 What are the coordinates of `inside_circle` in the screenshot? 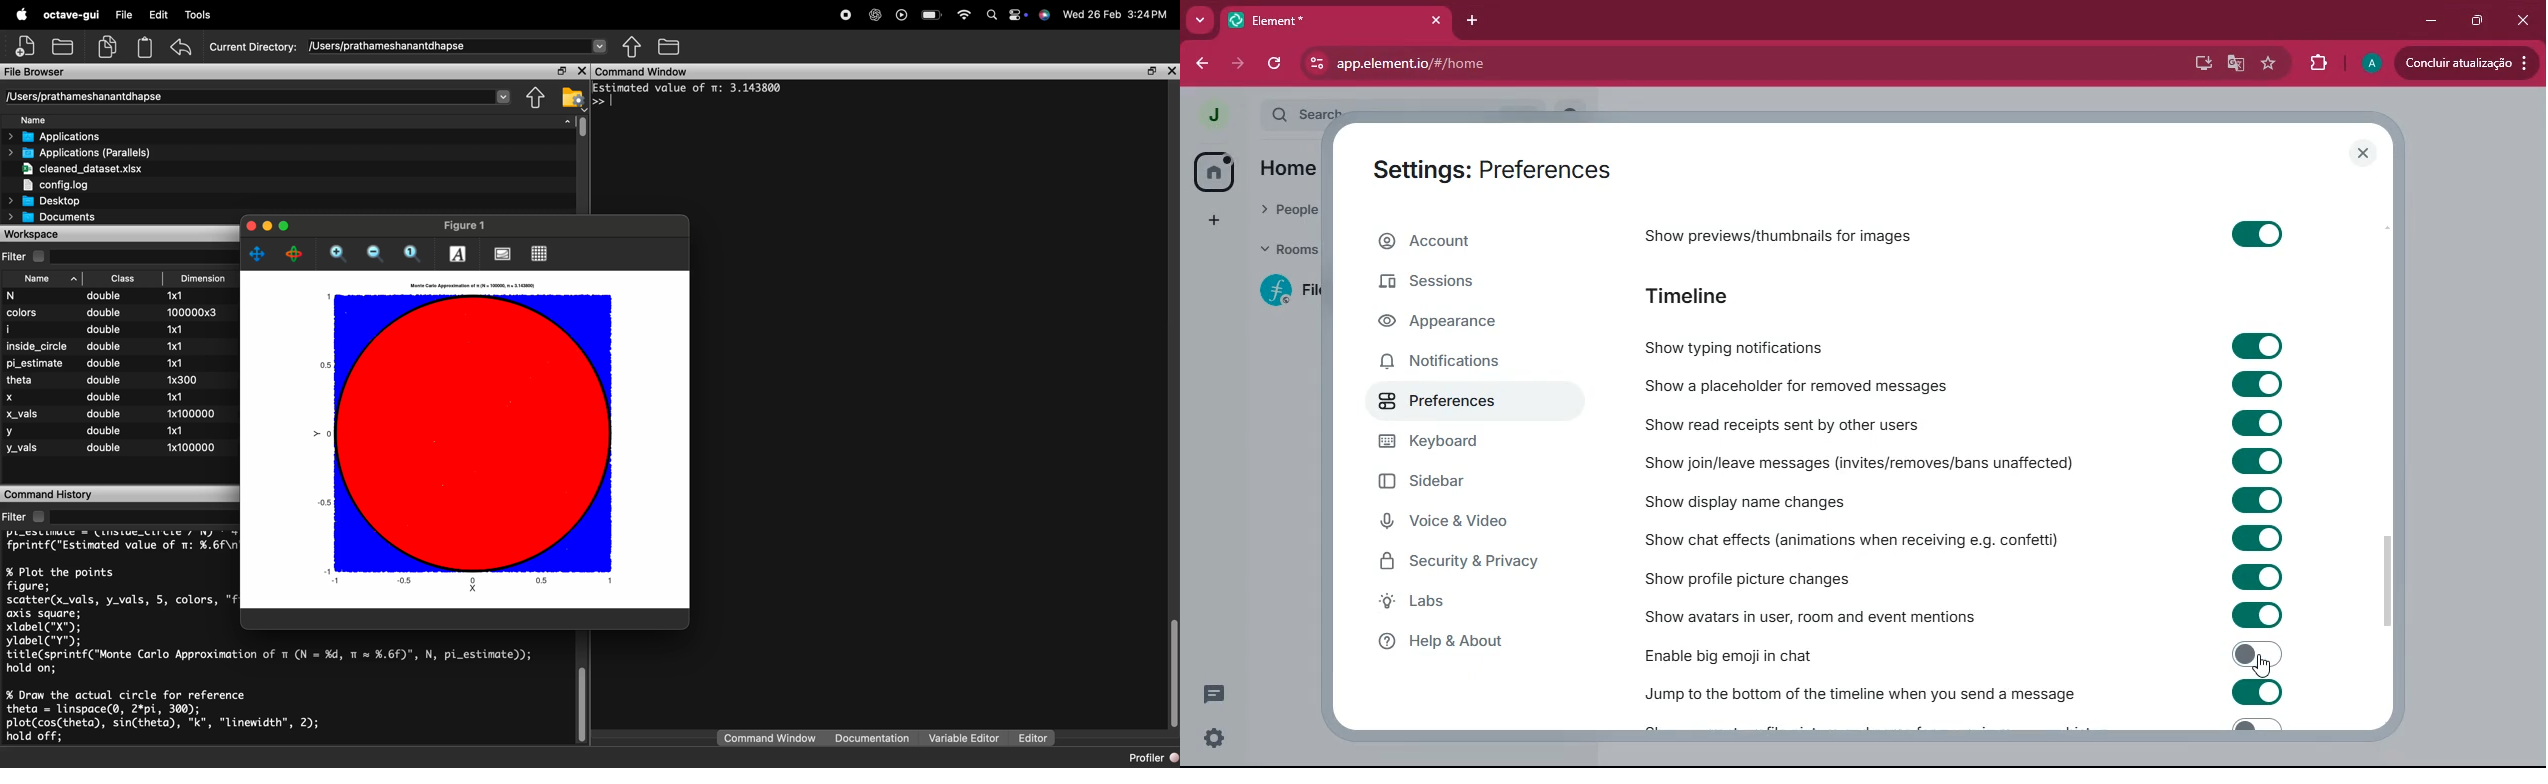 It's located at (37, 345).